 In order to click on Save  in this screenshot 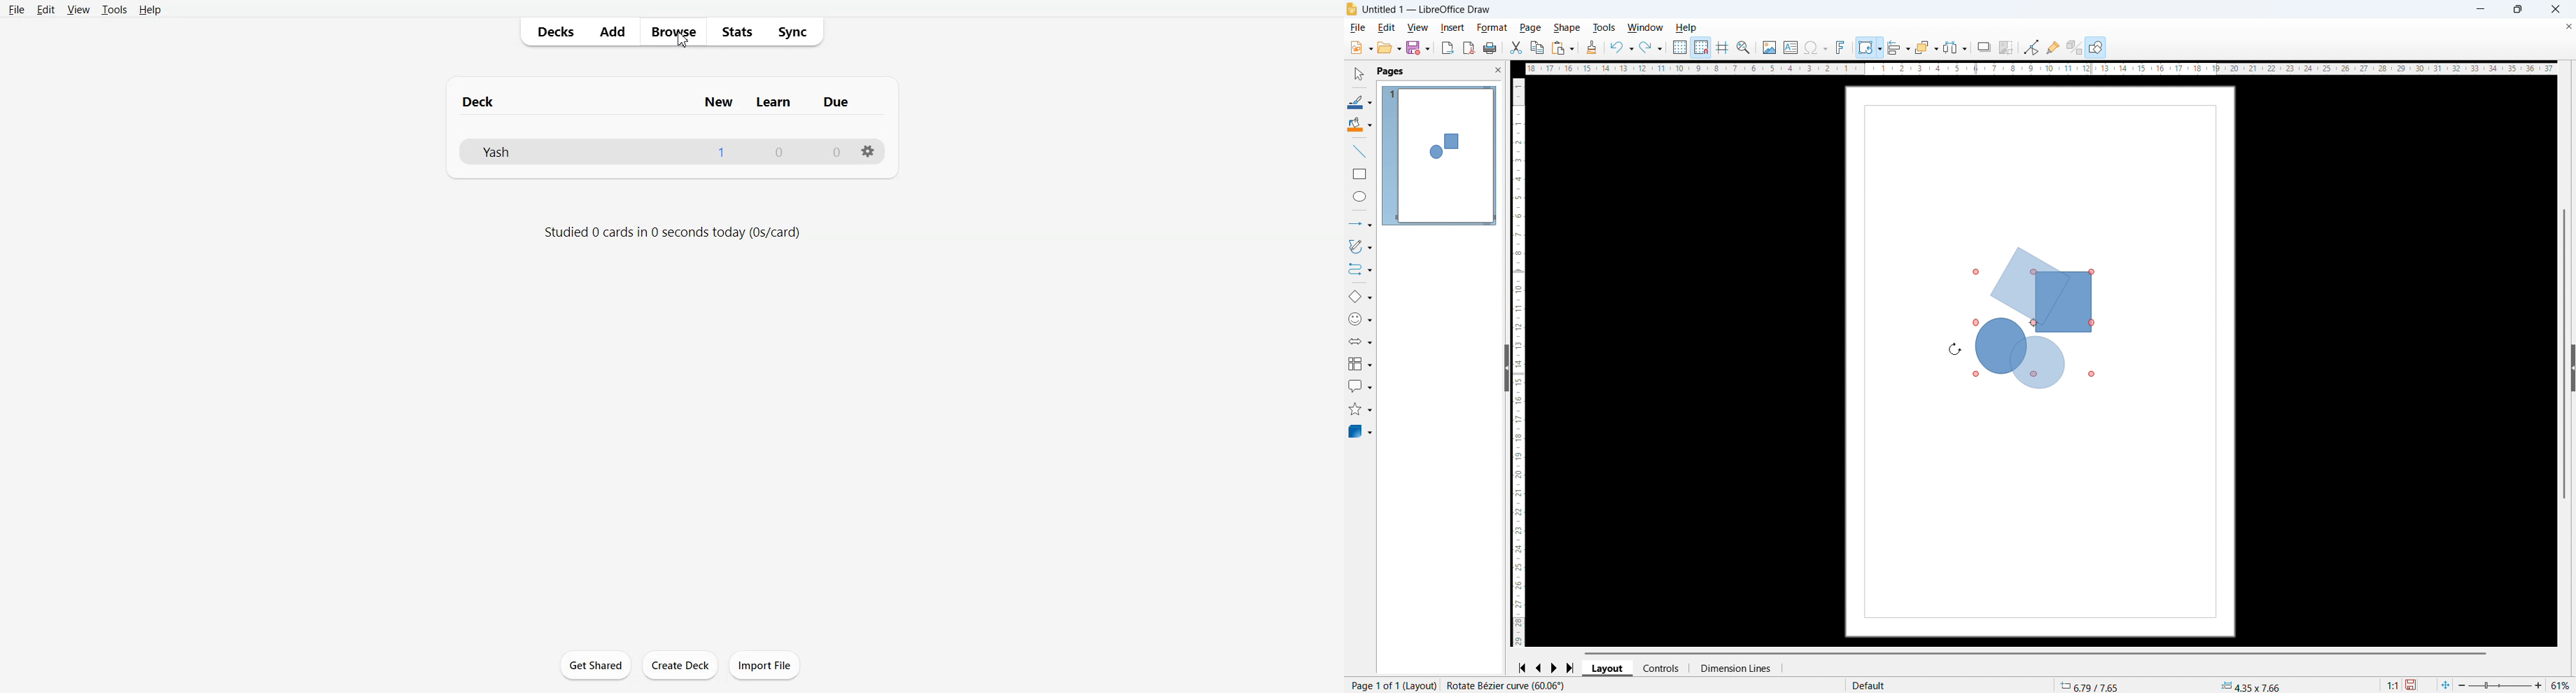, I will do `click(2412, 685)`.